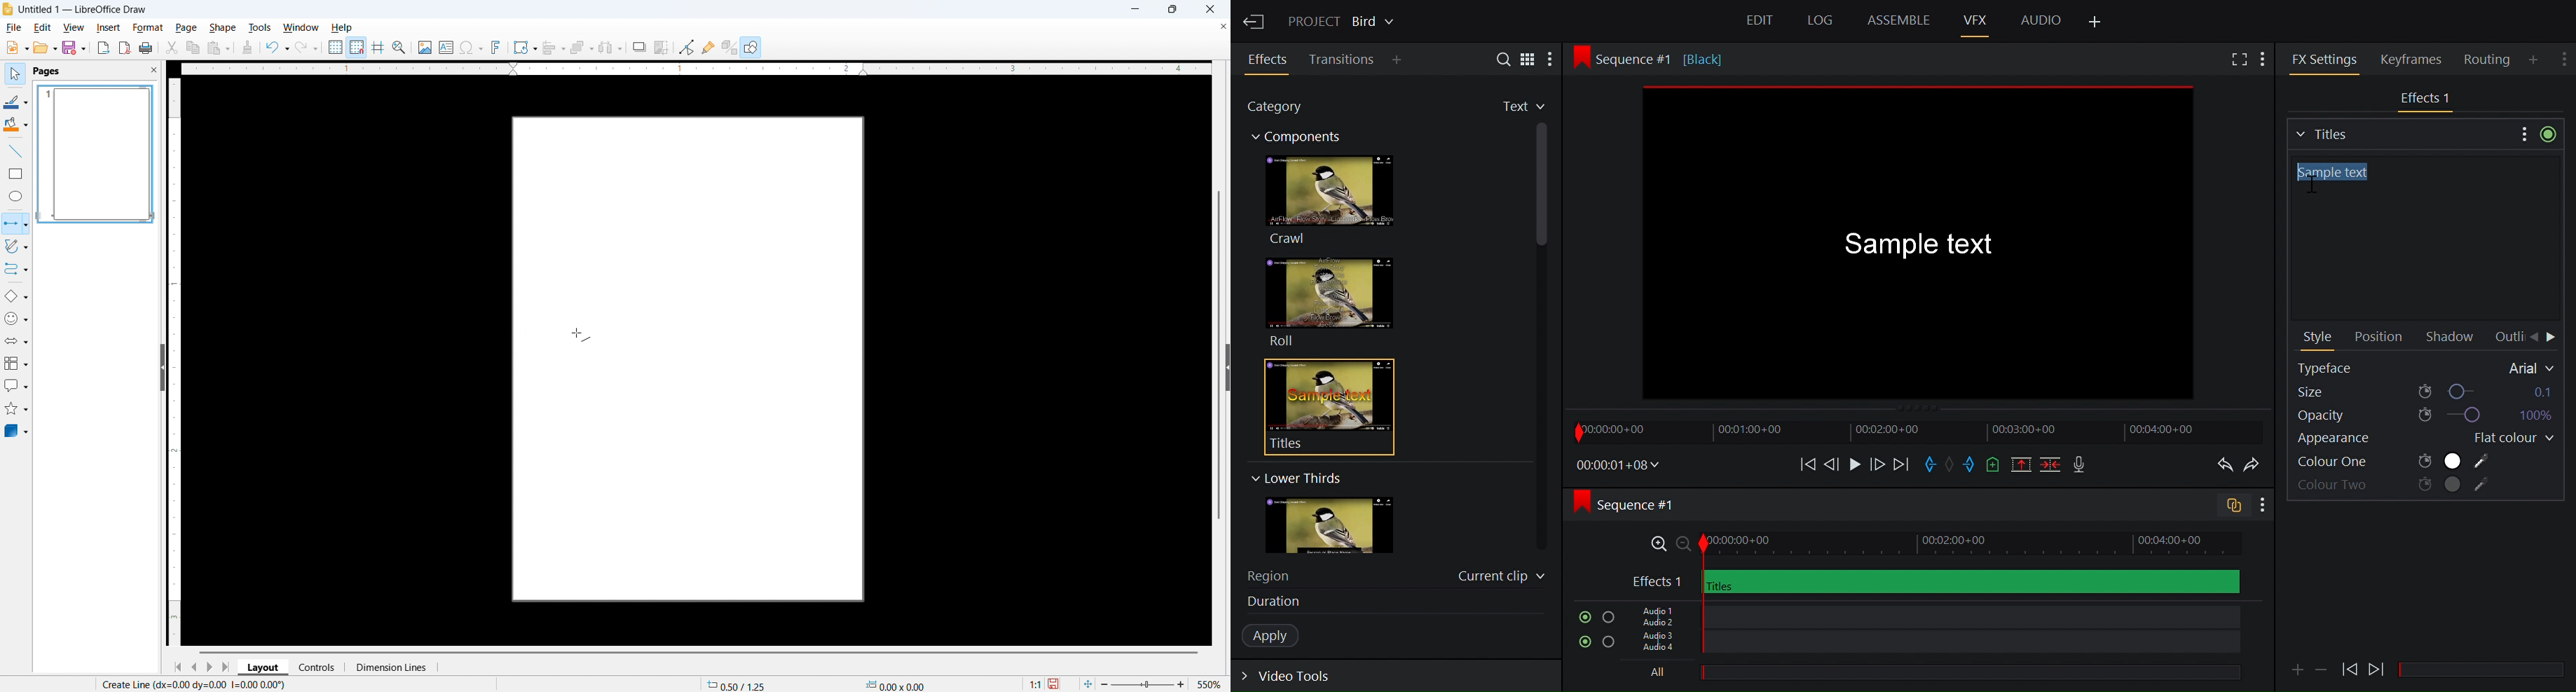 The image size is (2576, 700). Describe the element at coordinates (1223, 26) in the screenshot. I see `Close document ` at that location.